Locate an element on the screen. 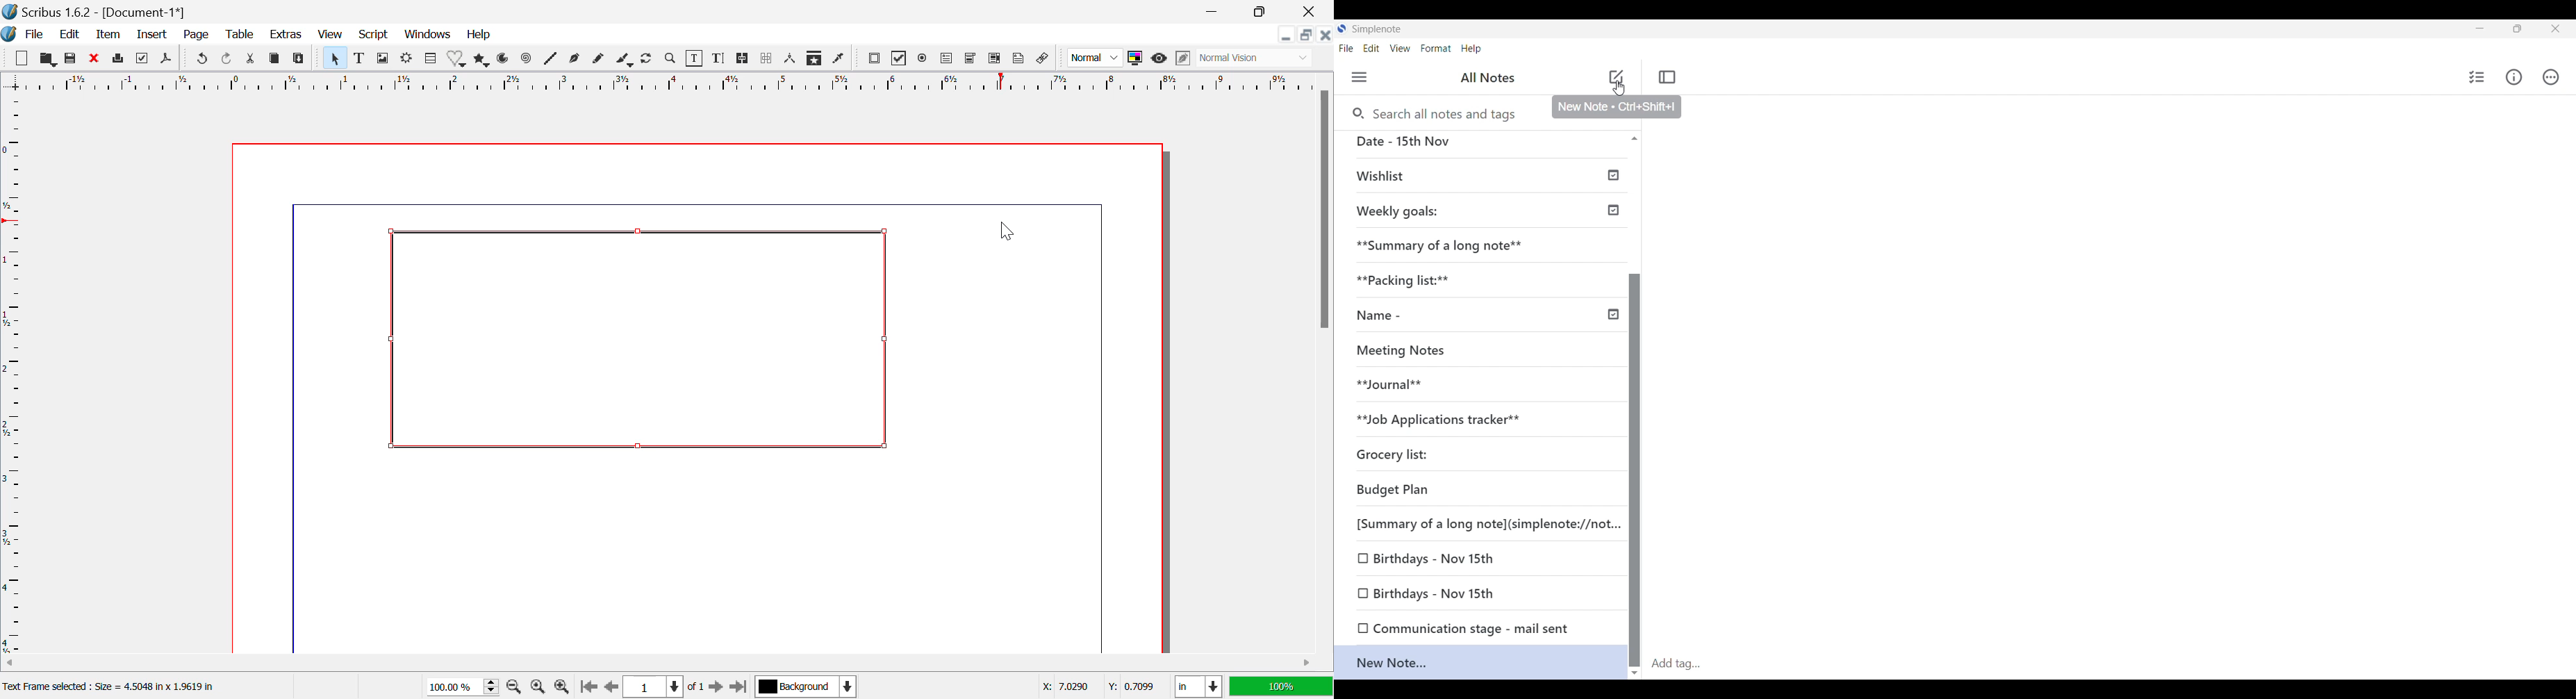 The height and width of the screenshot is (700, 2576). Vertical slide bar is located at coordinates (1634, 470).